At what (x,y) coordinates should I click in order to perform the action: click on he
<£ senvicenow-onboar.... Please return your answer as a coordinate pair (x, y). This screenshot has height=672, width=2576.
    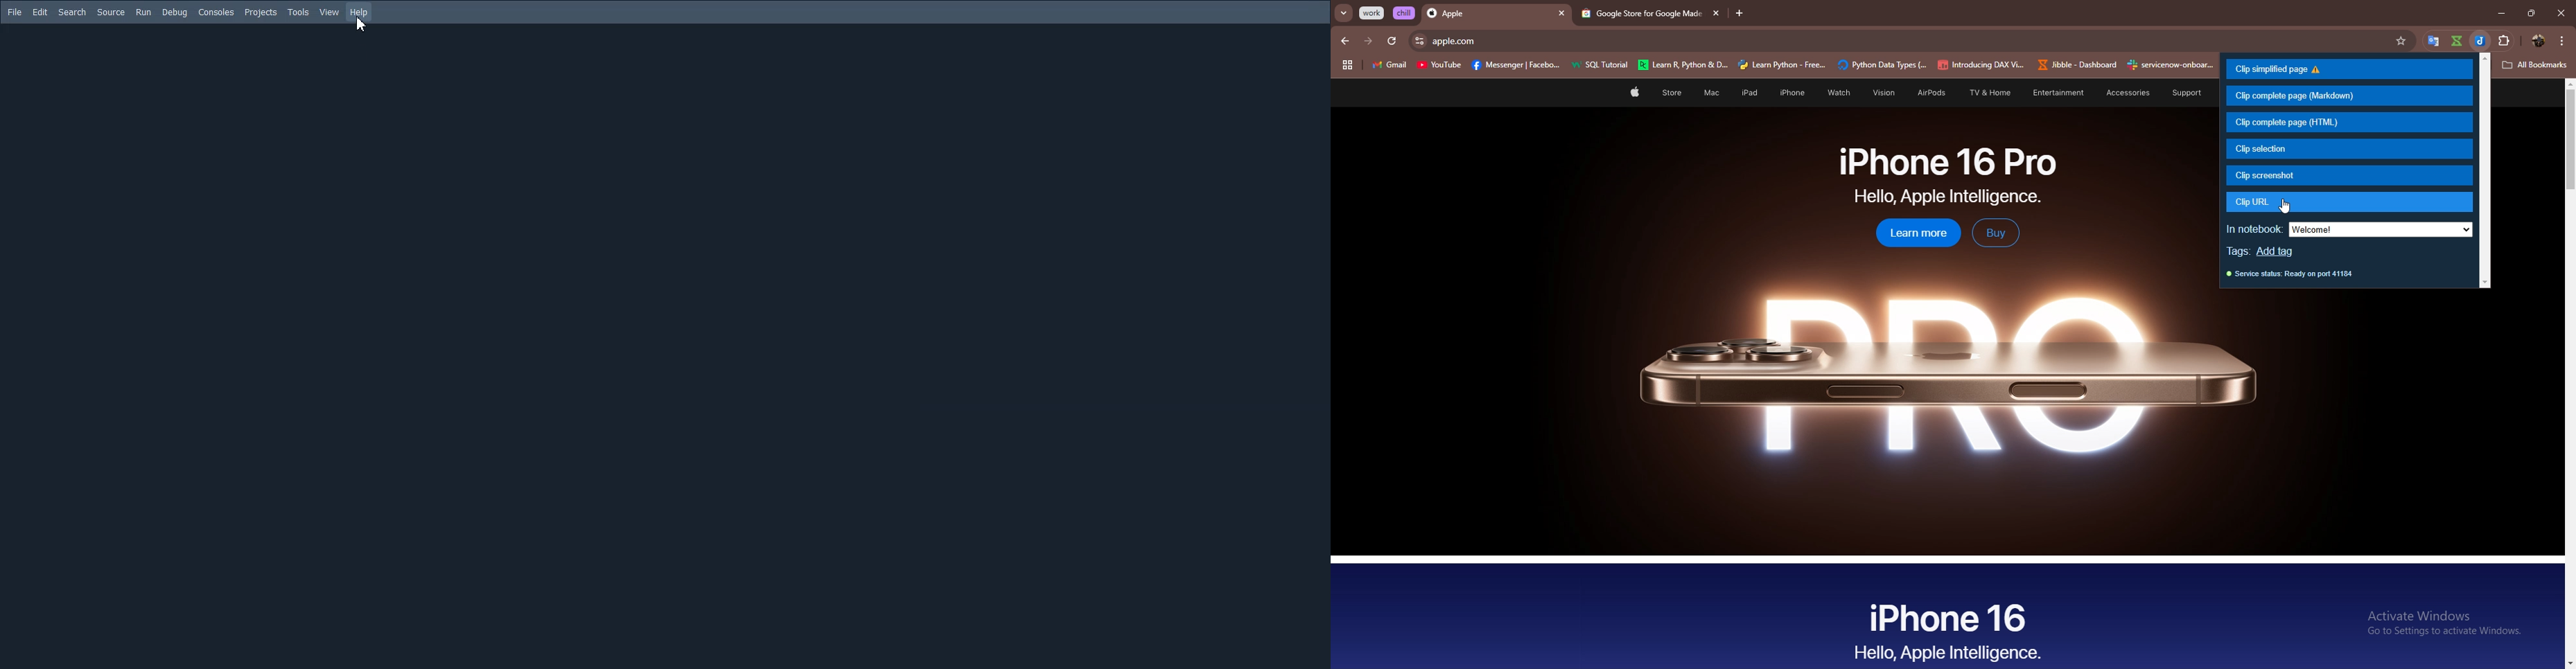
    Looking at the image, I should click on (2171, 65).